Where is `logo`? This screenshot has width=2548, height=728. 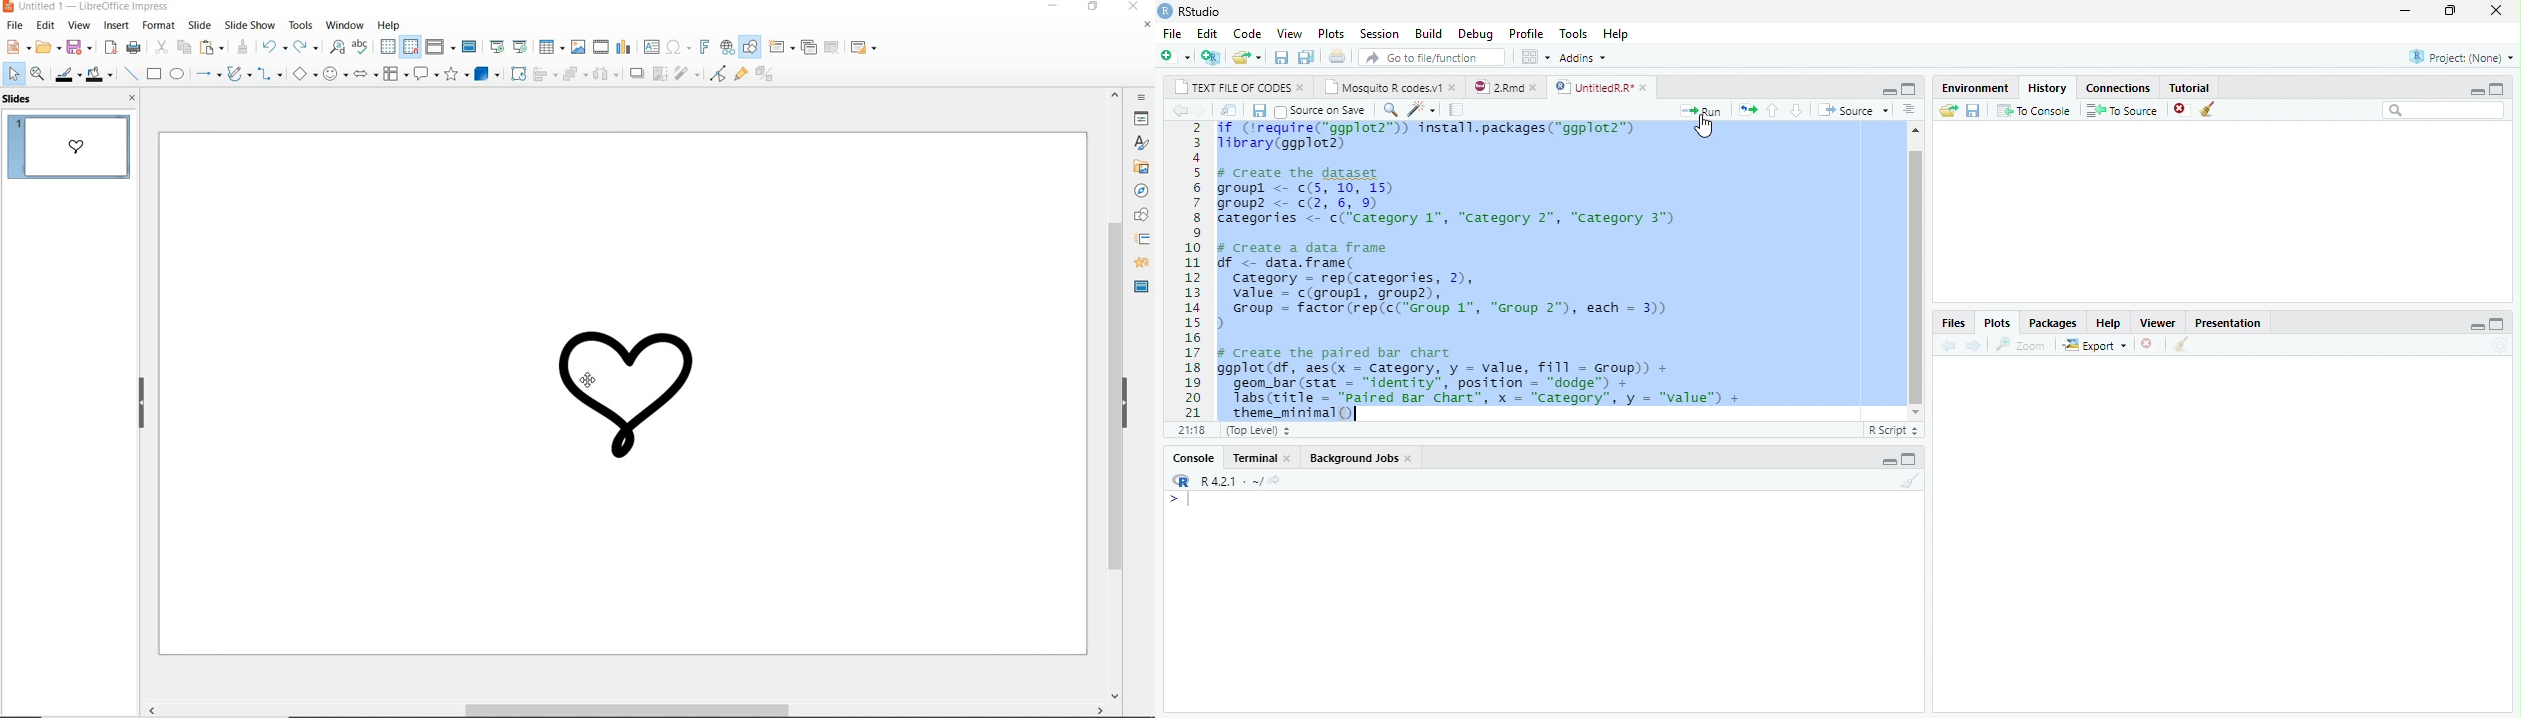
logo is located at coordinates (1181, 480).